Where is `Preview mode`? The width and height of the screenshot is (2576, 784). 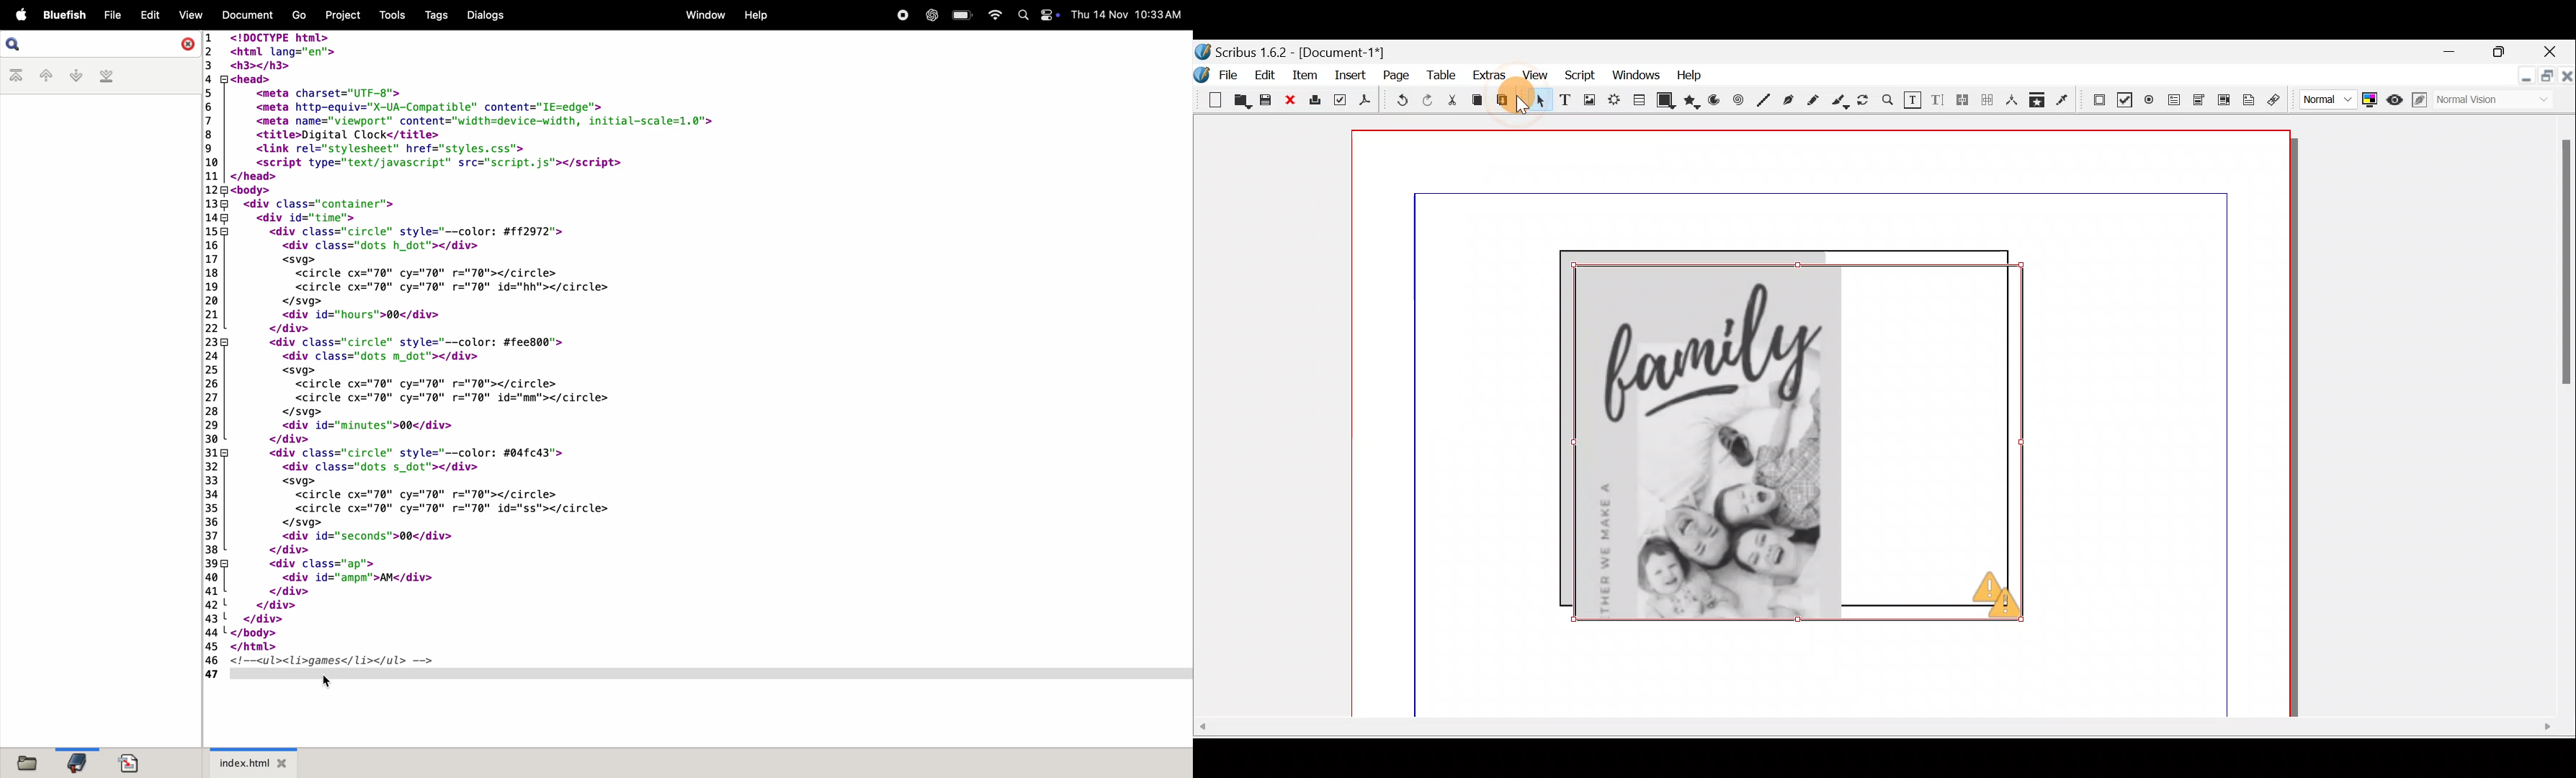
Preview mode is located at coordinates (2397, 99).